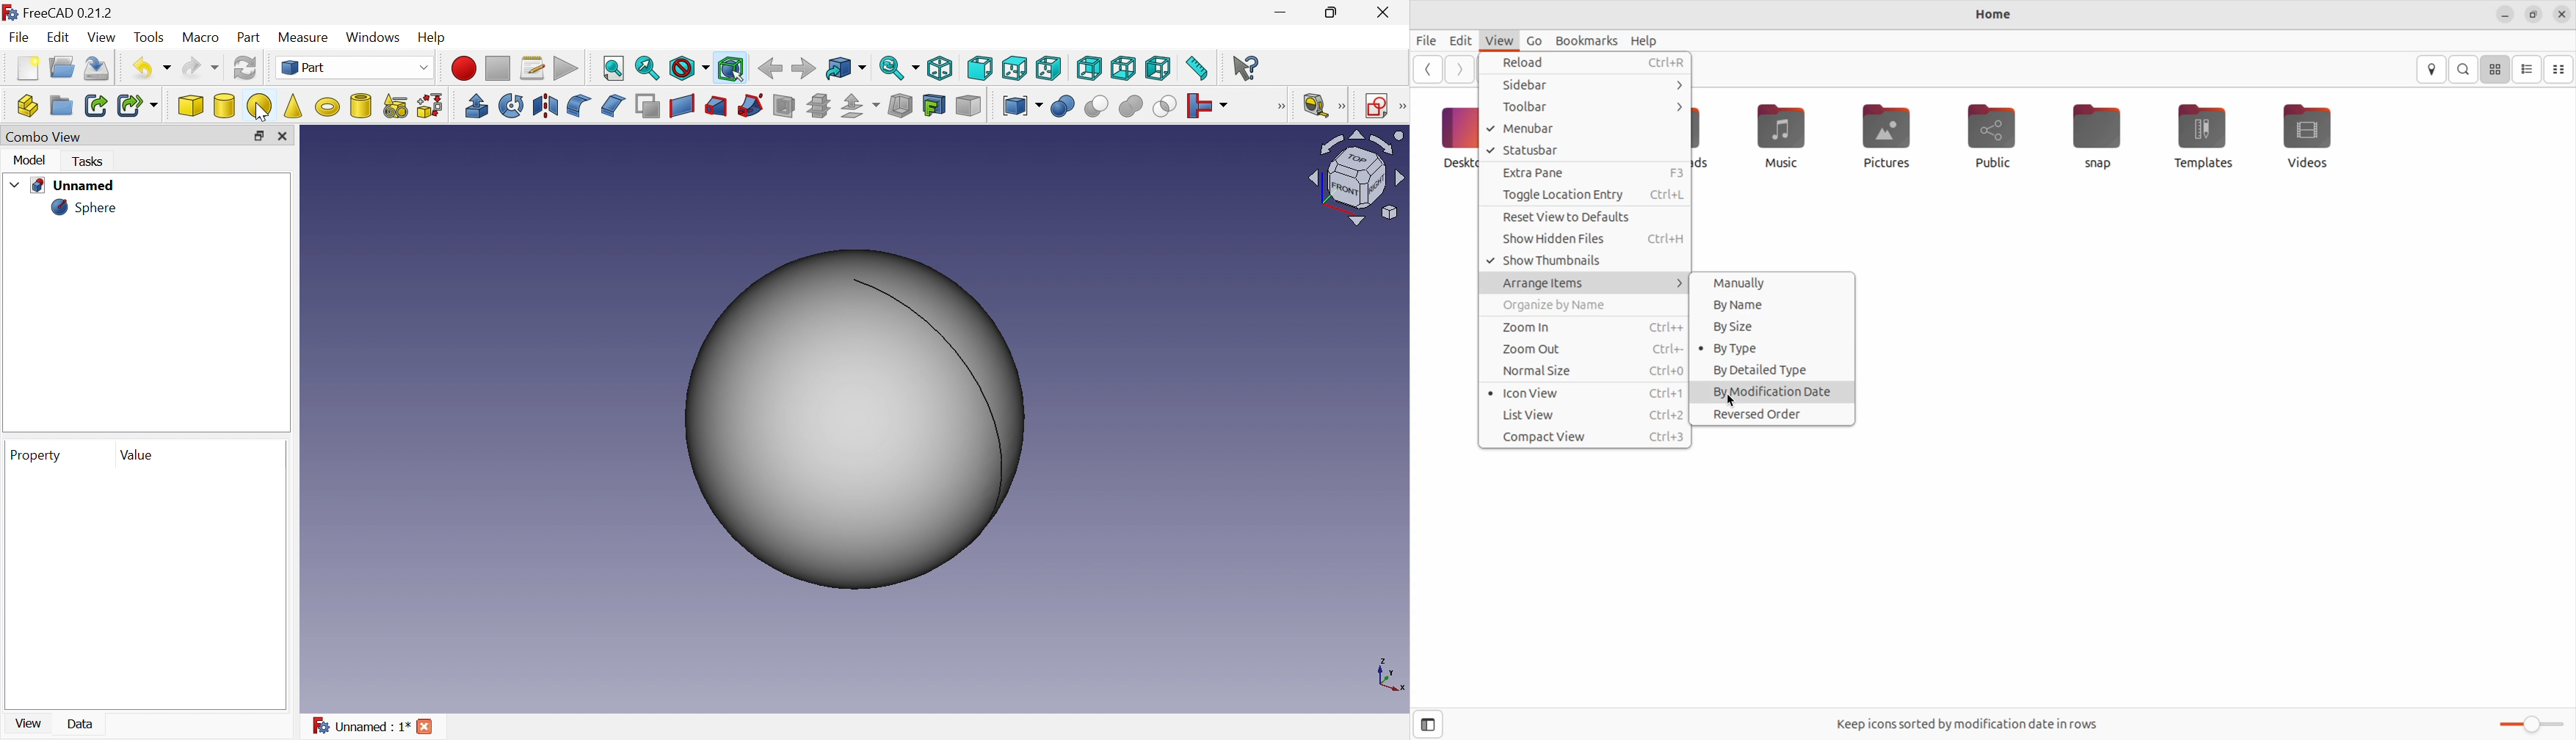 The height and width of the screenshot is (756, 2576). What do you see at coordinates (1356, 179) in the screenshot?
I see `` at bounding box center [1356, 179].